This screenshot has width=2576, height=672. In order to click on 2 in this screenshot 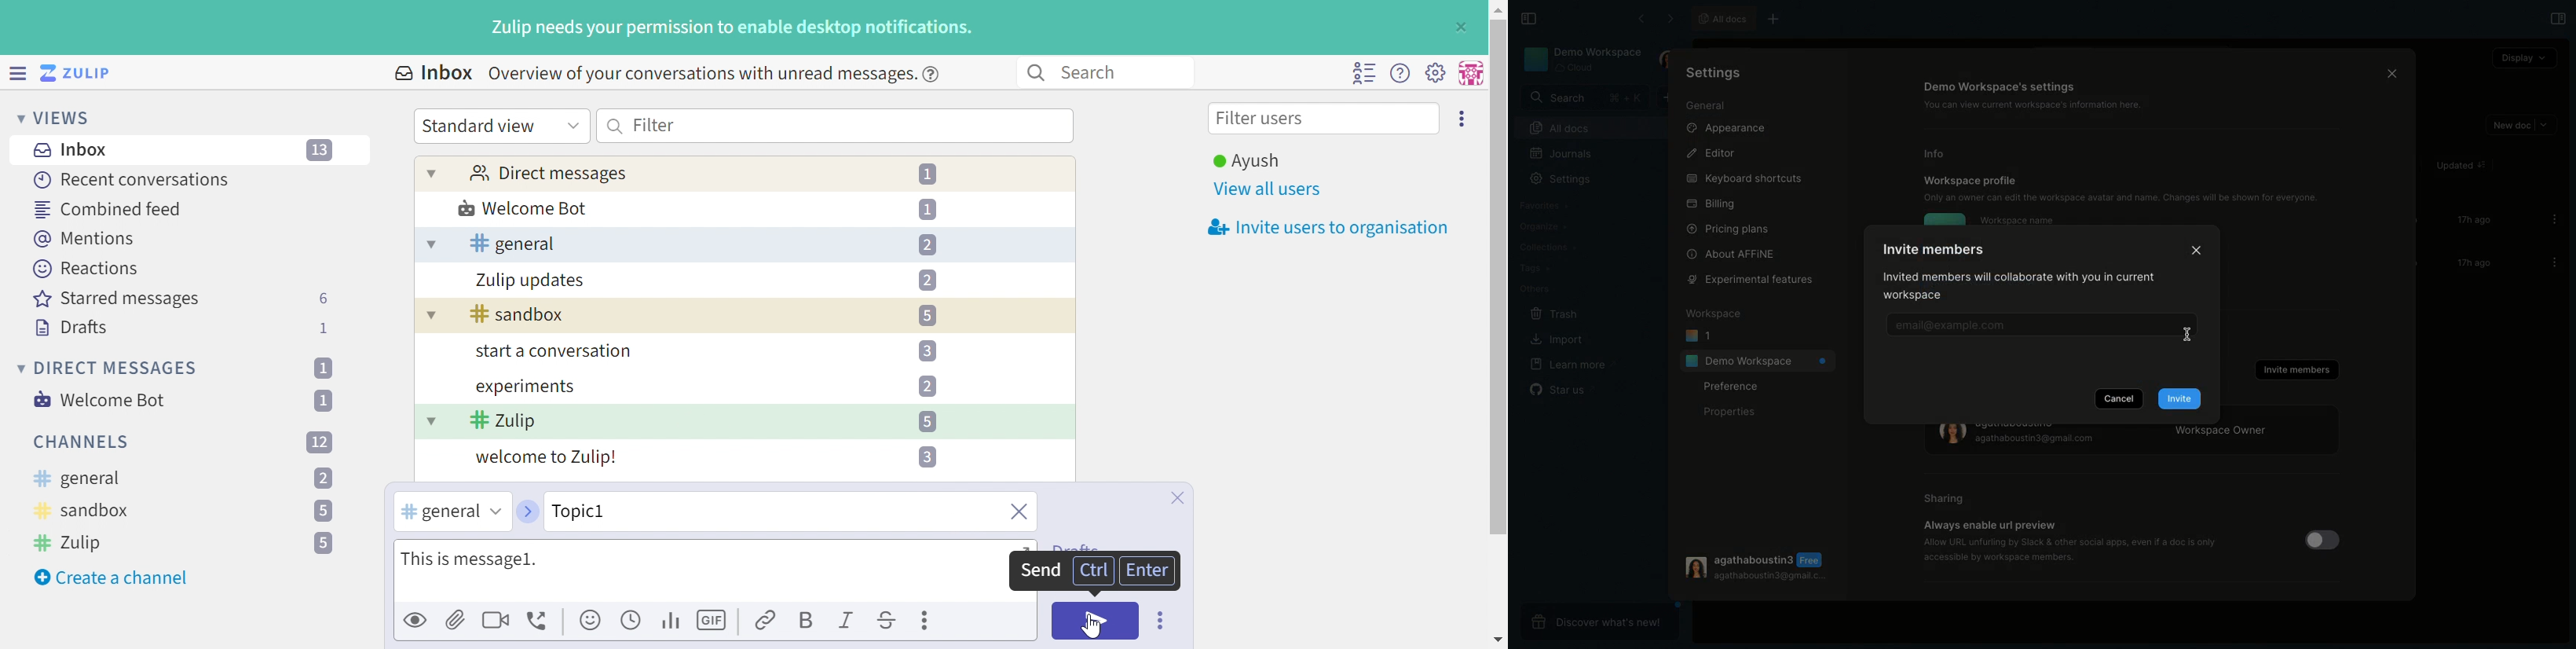, I will do `click(324, 479)`.